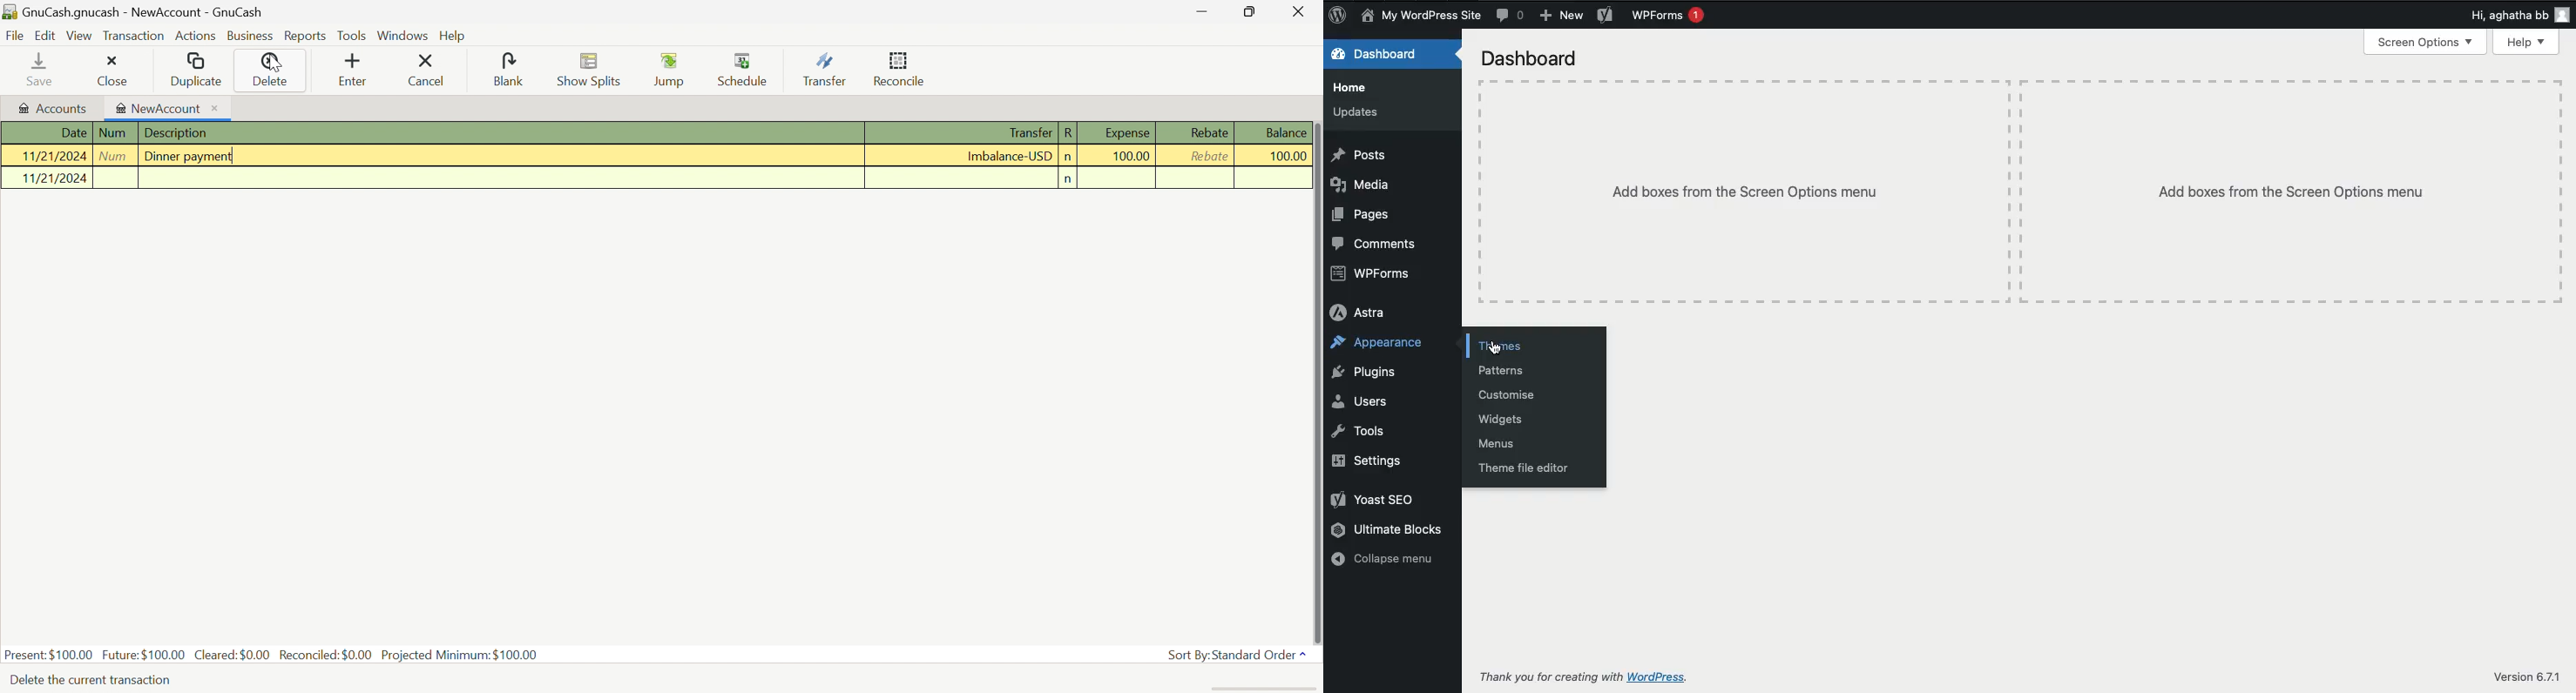 The width and height of the screenshot is (2576, 700). Describe the element at coordinates (1373, 276) in the screenshot. I see `WPForms` at that location.